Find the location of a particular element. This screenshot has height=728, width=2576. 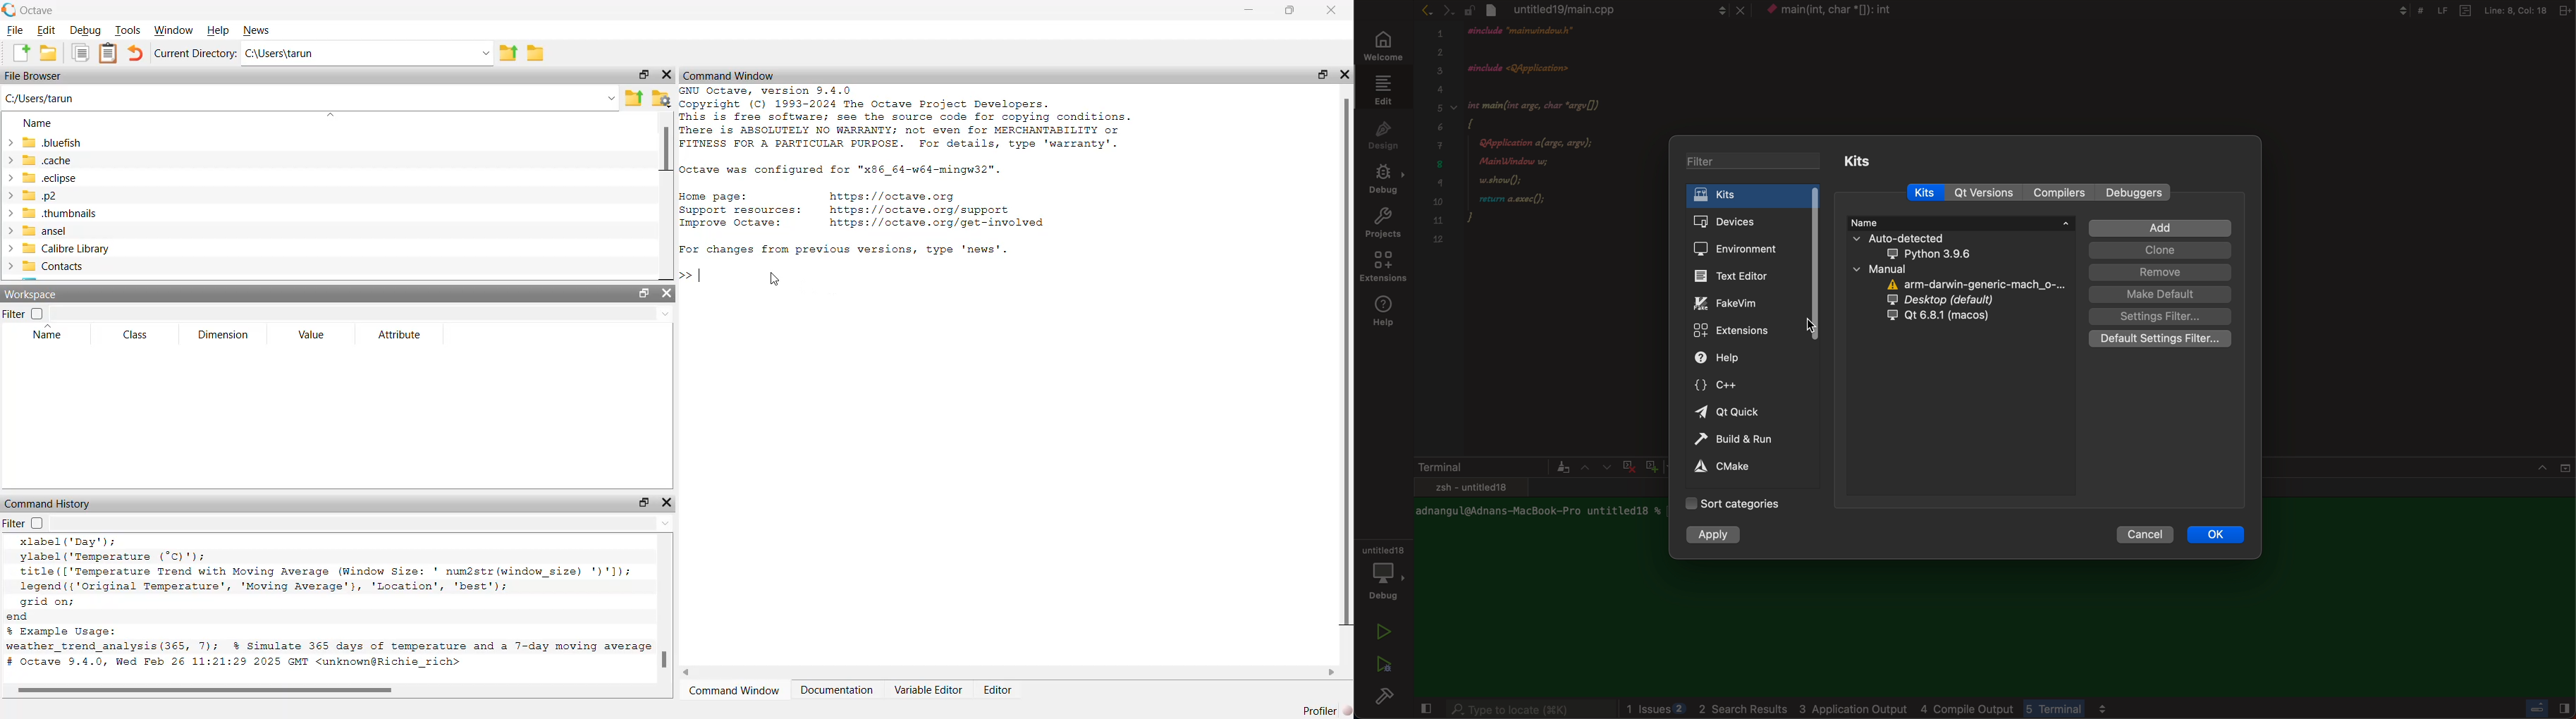

arrows is located at coordinates (1595, 467).